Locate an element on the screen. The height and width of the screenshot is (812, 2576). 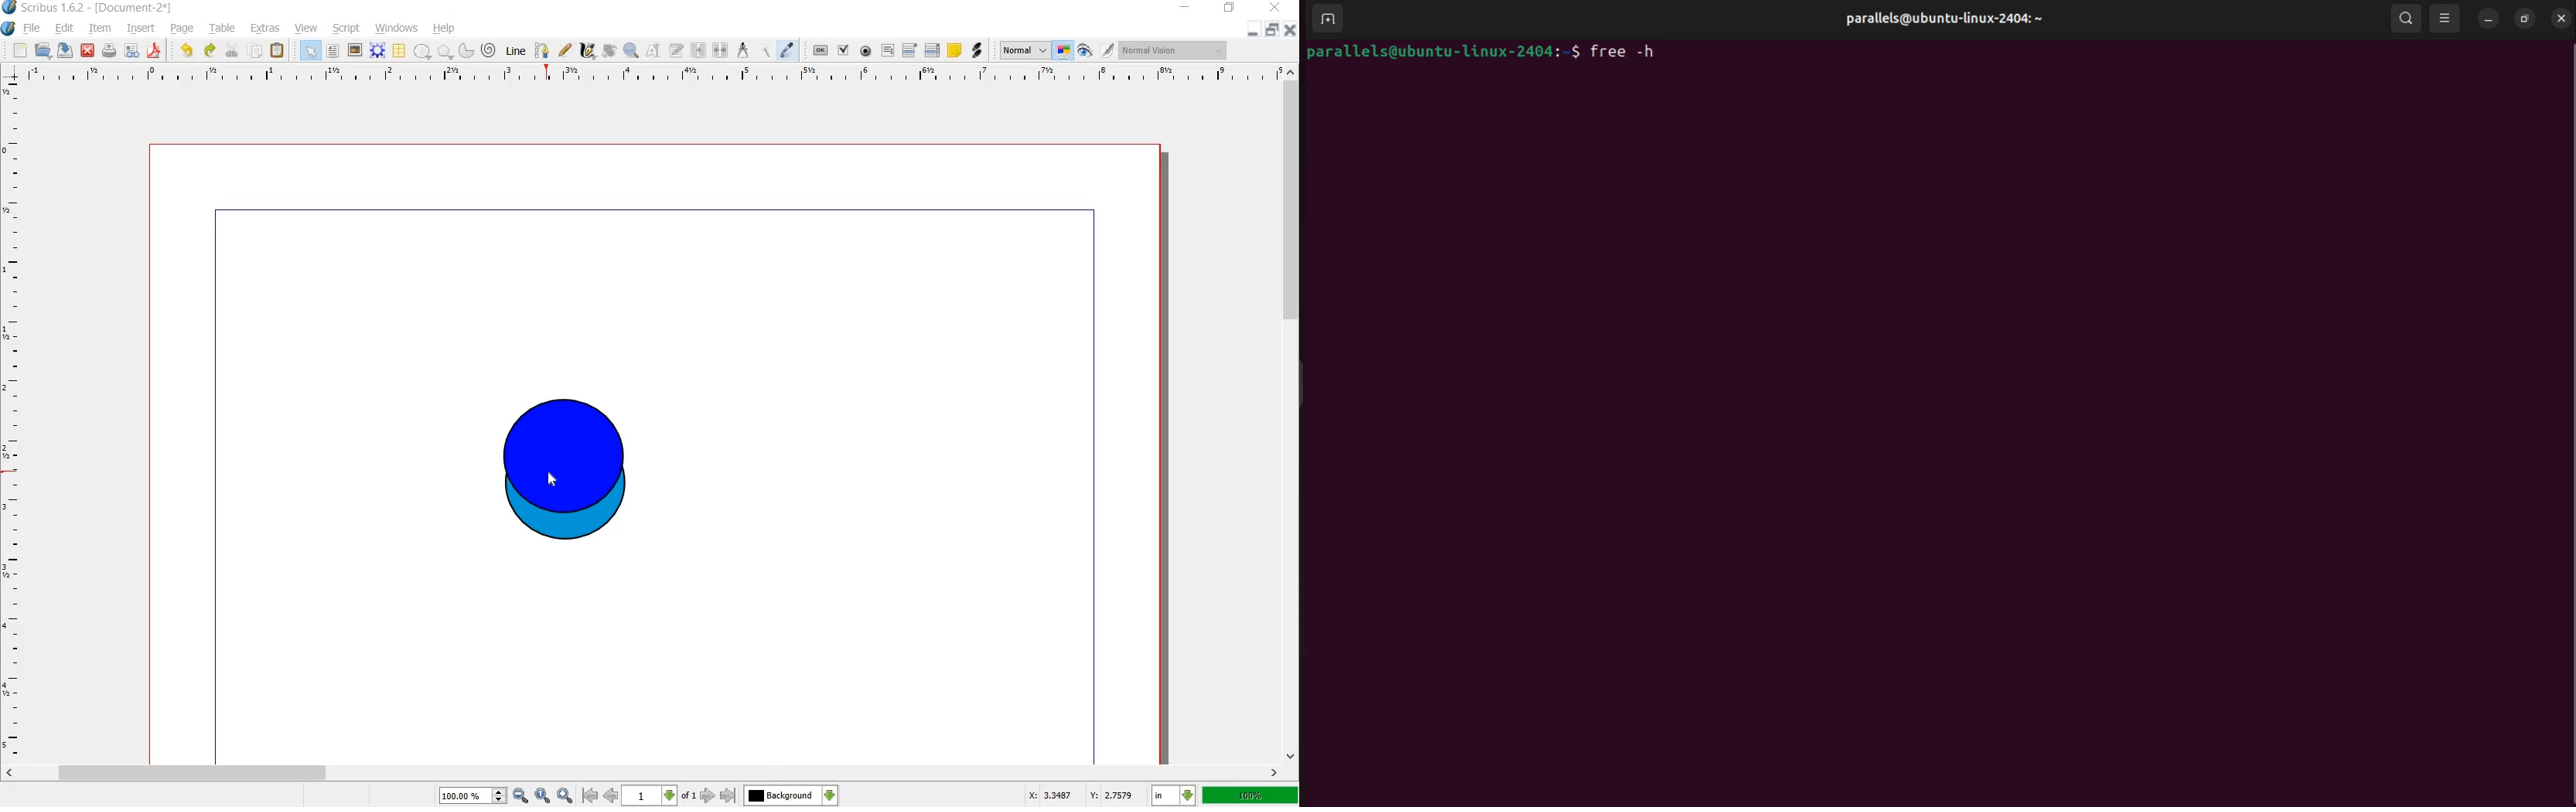
extras is located at coordinates (265, 29).